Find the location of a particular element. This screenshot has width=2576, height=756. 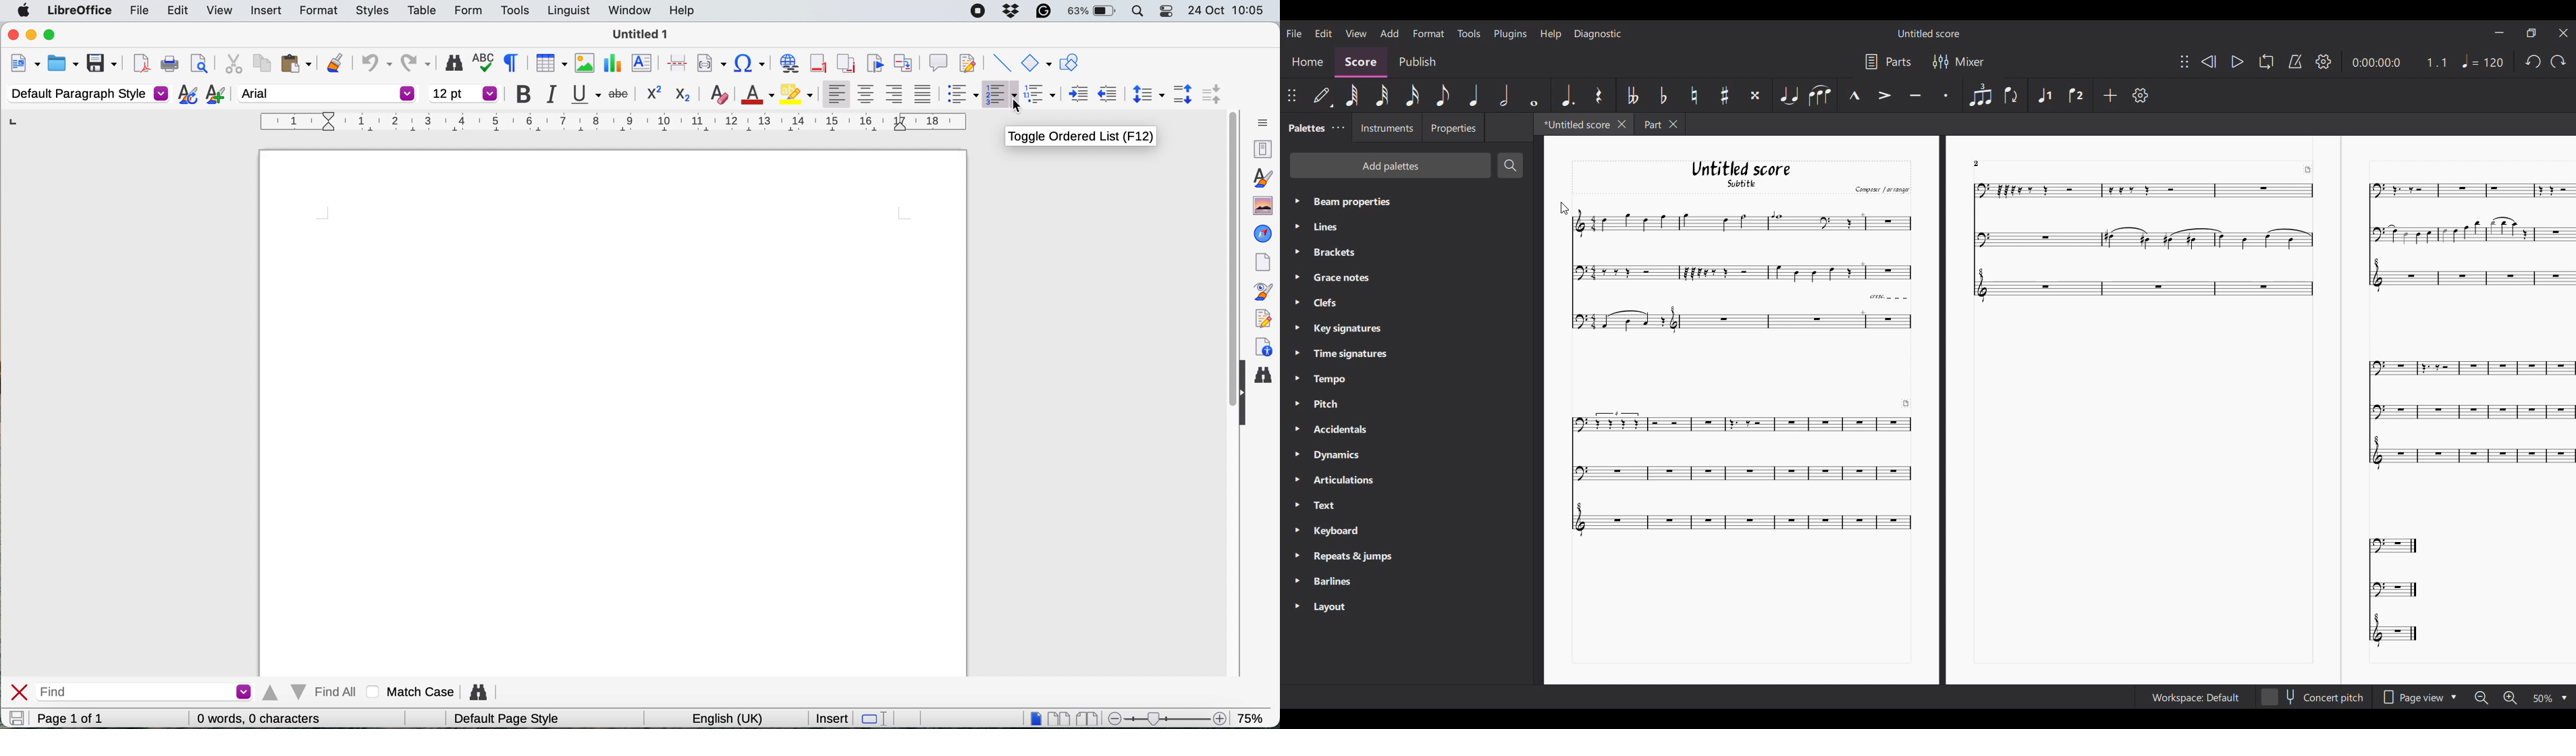

align right is located at coordinates (897, 94).